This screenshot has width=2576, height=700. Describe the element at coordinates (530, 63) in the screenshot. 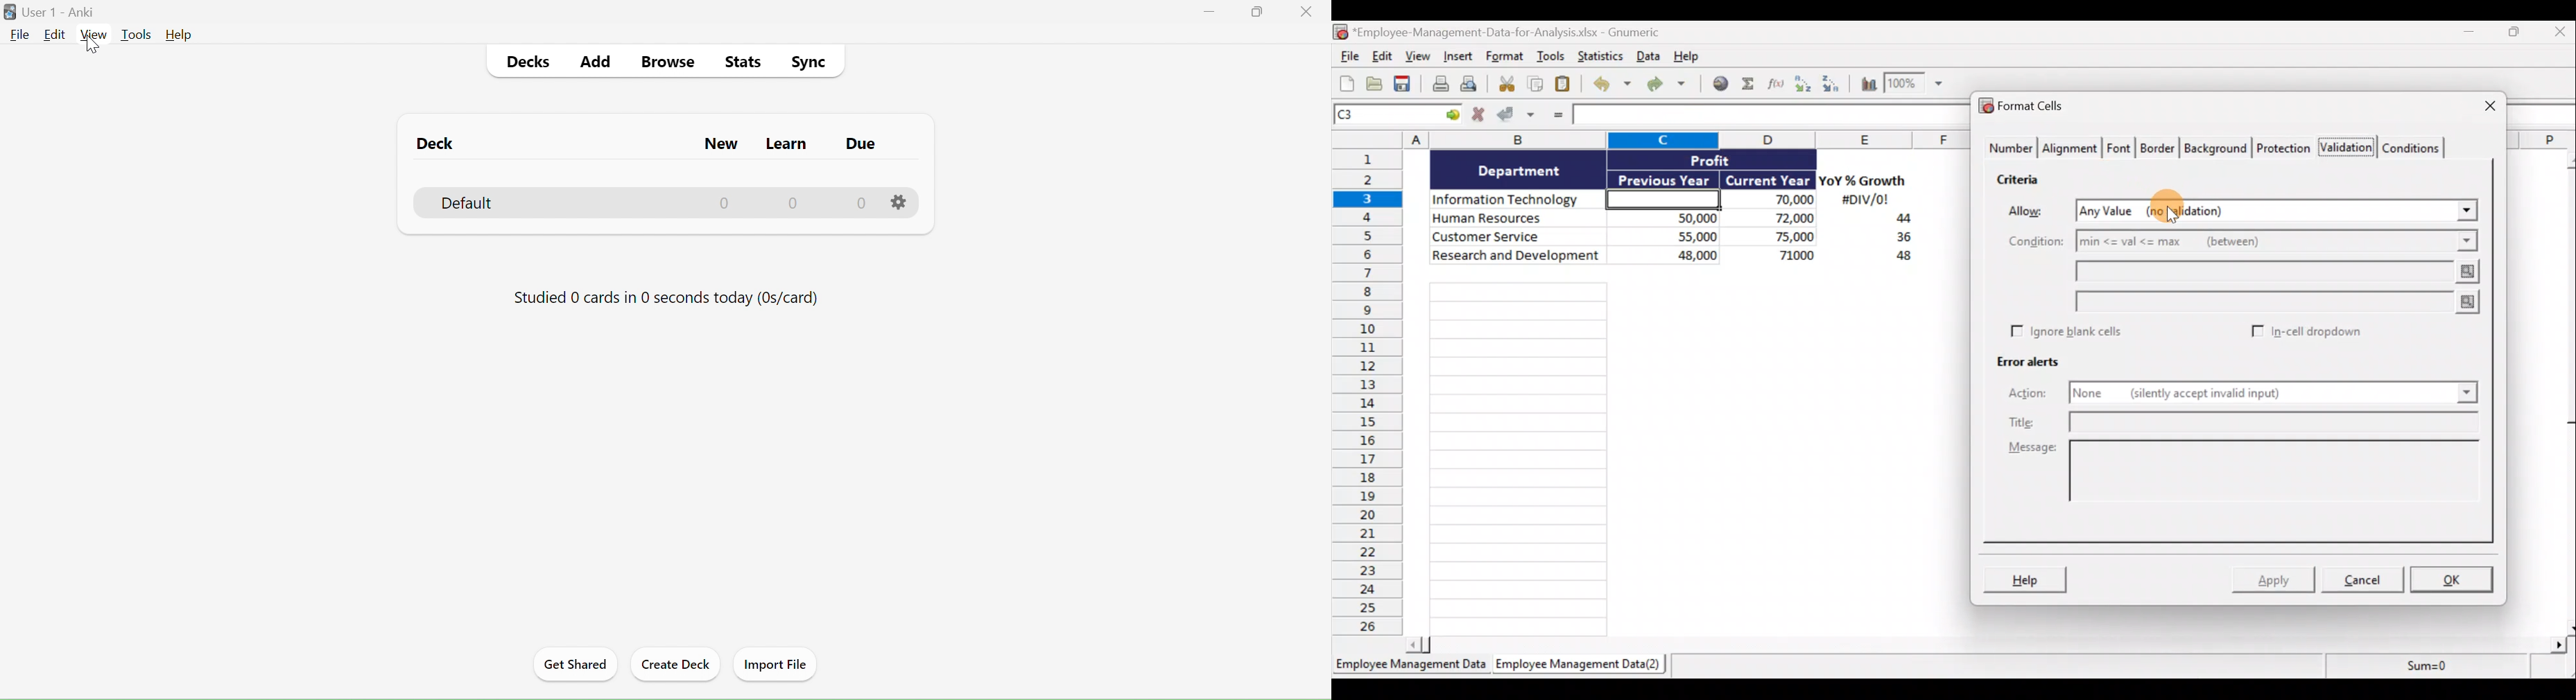

I see `decks` at that location.